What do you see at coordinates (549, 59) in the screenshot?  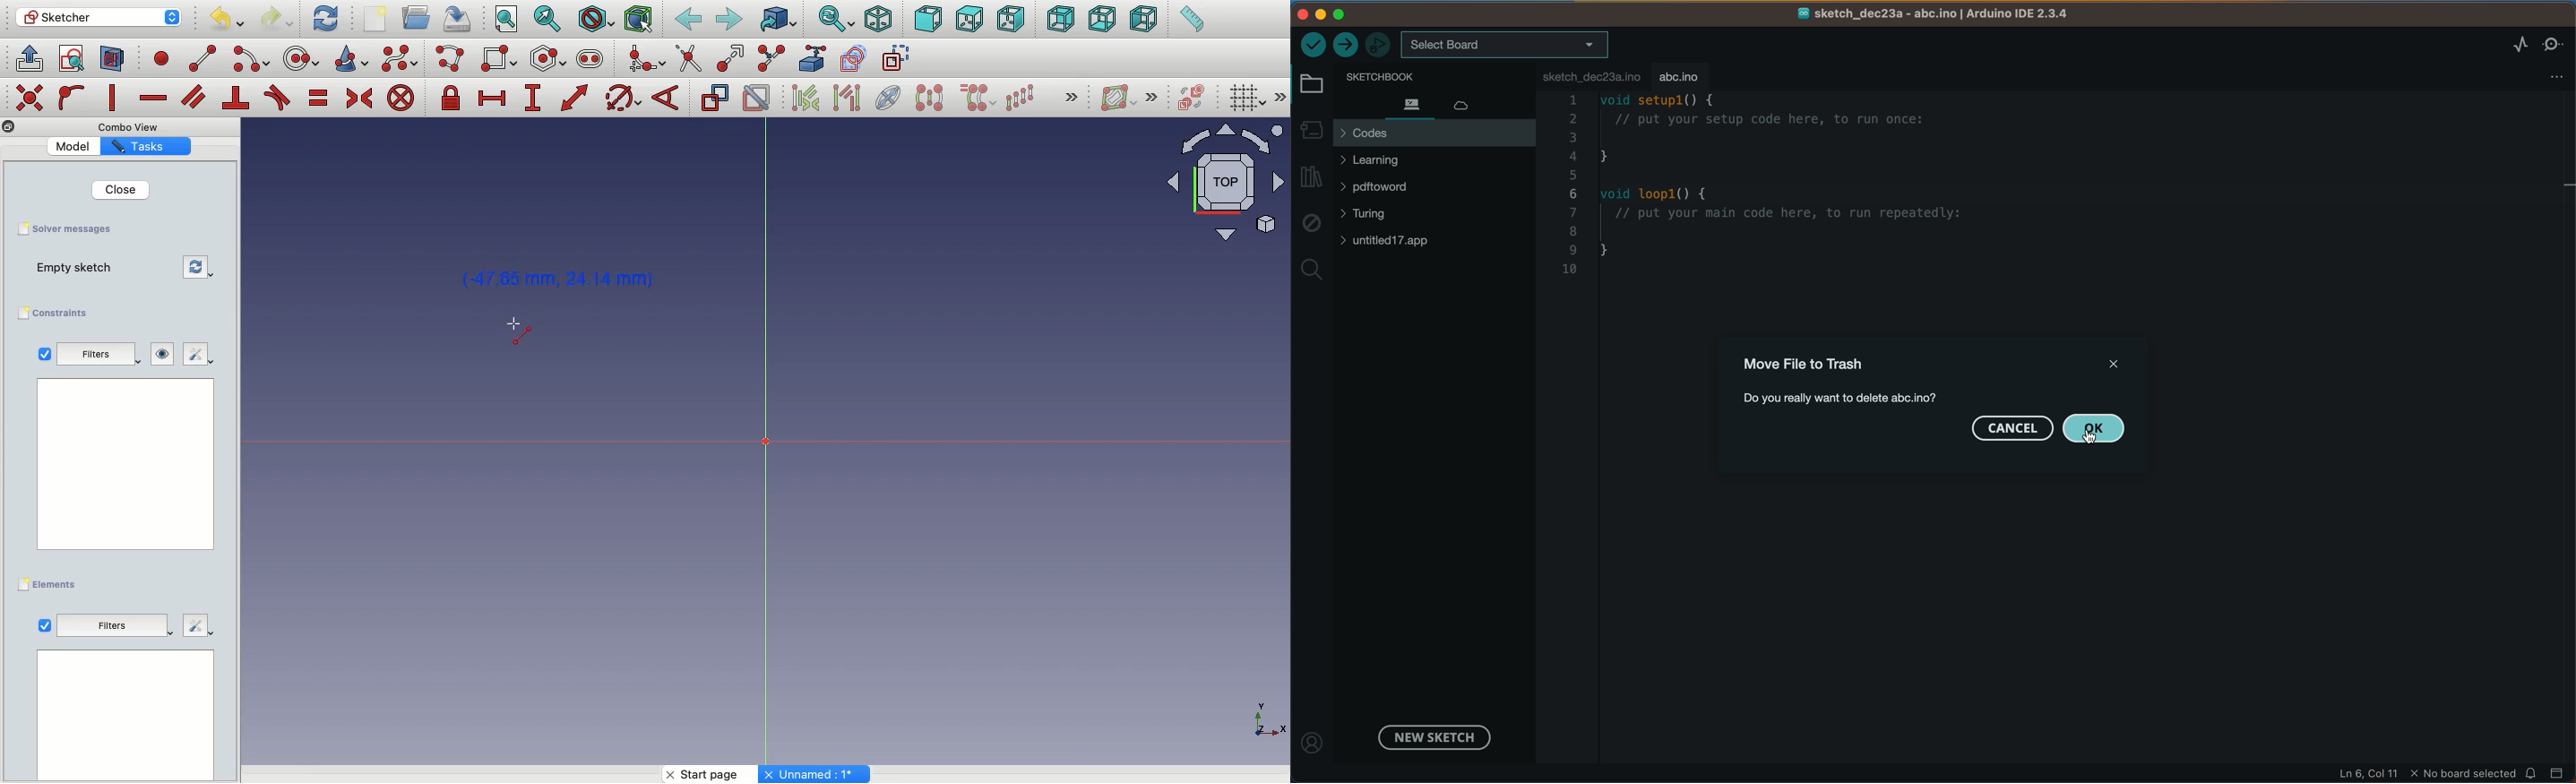 I see `Polygon` at bounding box center [549, 59].